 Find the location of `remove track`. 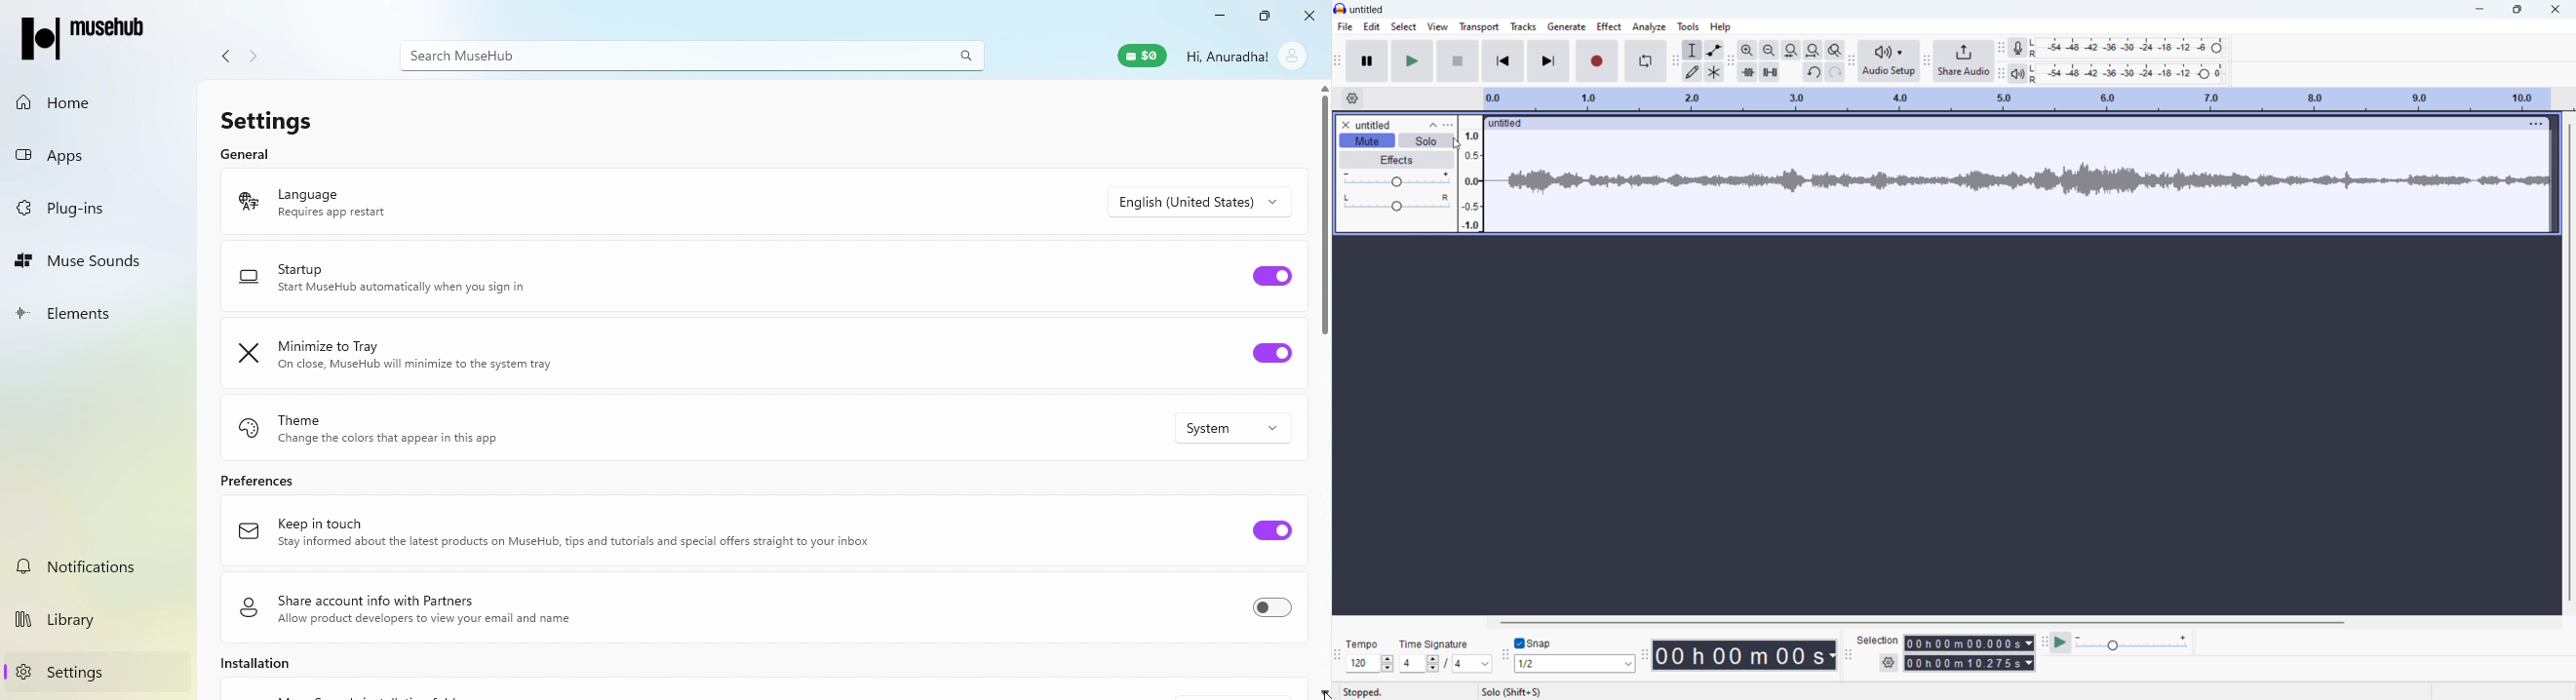

remove track is located at coordinates (1344, 124).